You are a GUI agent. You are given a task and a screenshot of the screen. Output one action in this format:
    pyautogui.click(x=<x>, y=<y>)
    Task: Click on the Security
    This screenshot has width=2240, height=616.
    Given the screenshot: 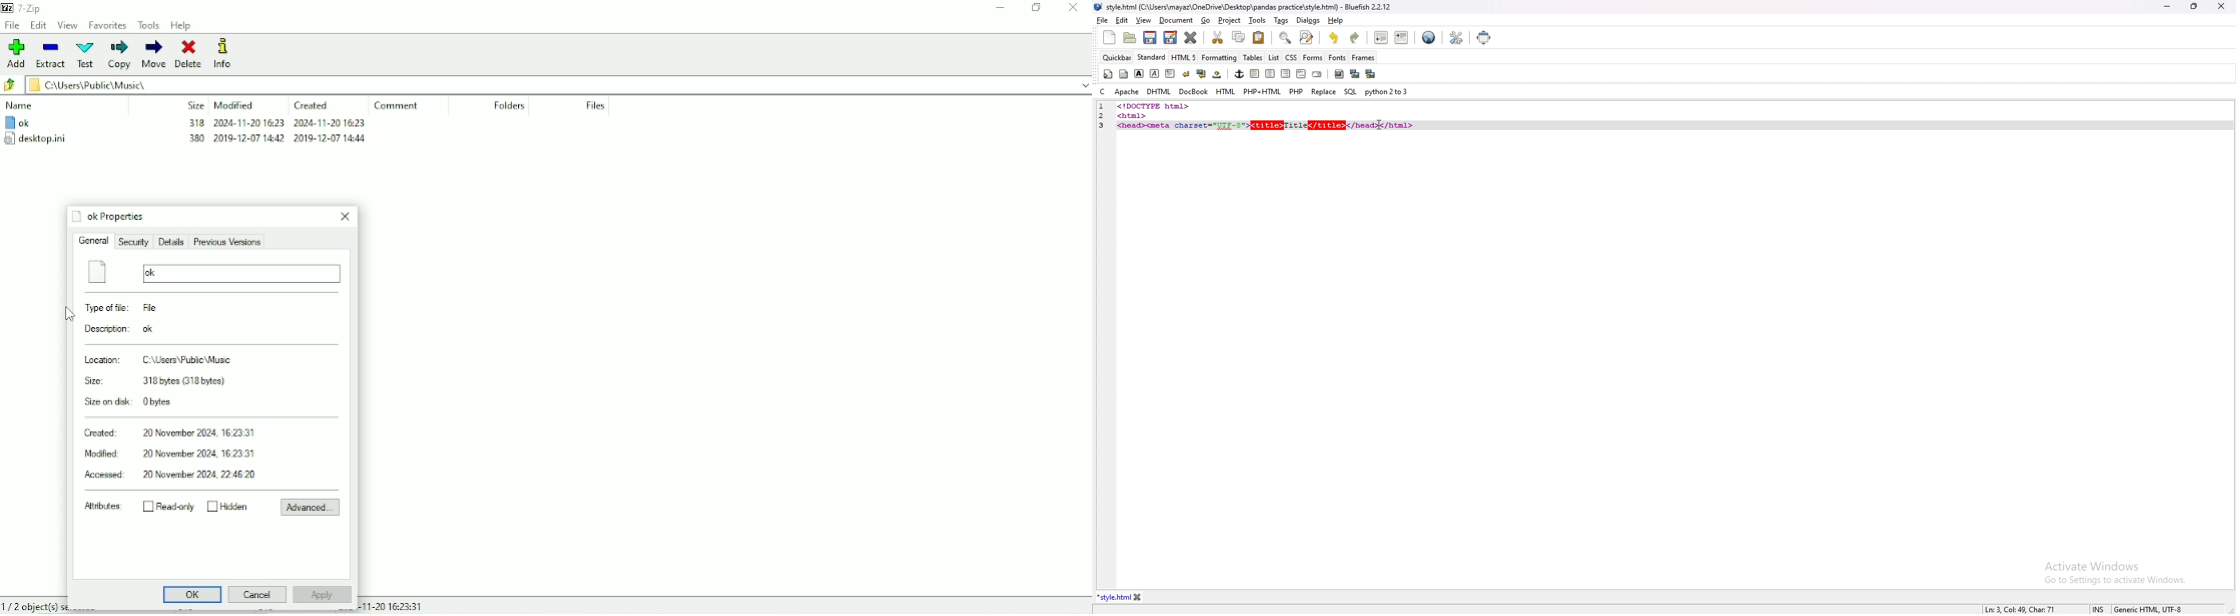 What is the action you would take?
    pyautogui.click(x=133, y=241)
    